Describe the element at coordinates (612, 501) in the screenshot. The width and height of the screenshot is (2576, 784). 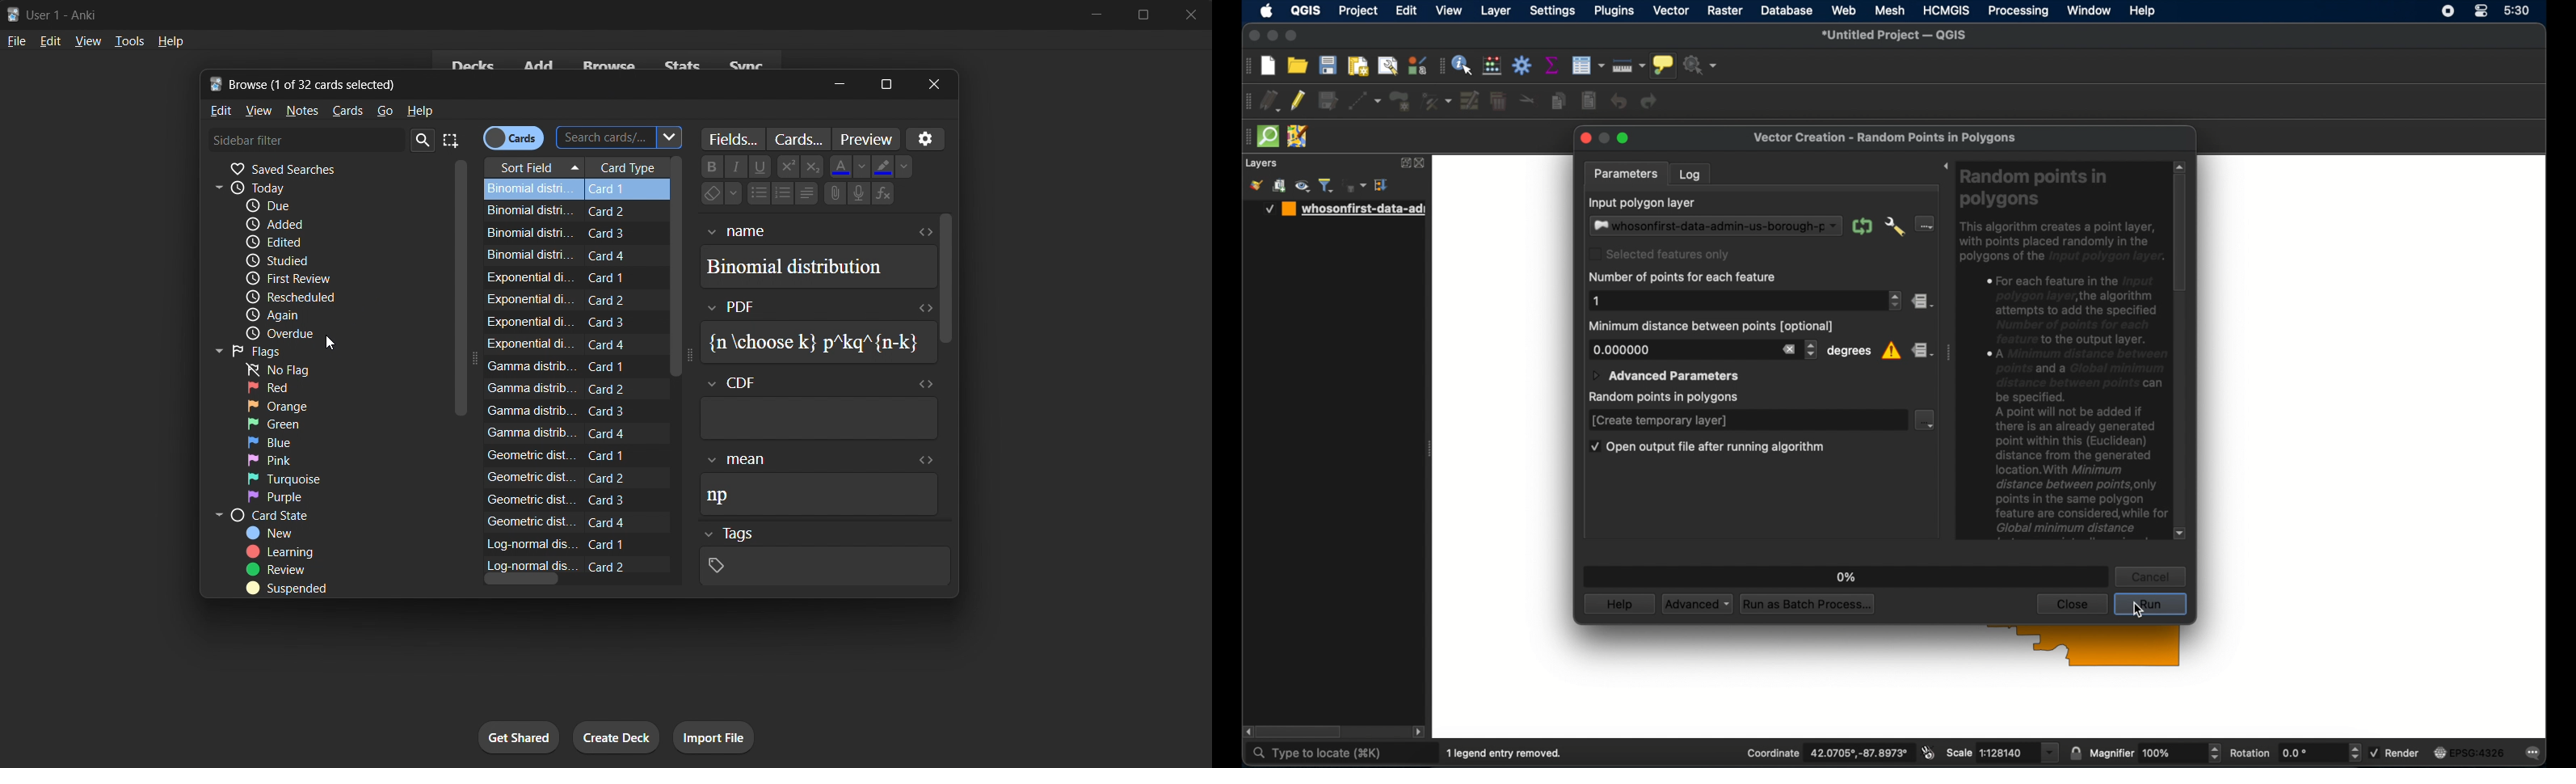
I see `Card 3` at that location.